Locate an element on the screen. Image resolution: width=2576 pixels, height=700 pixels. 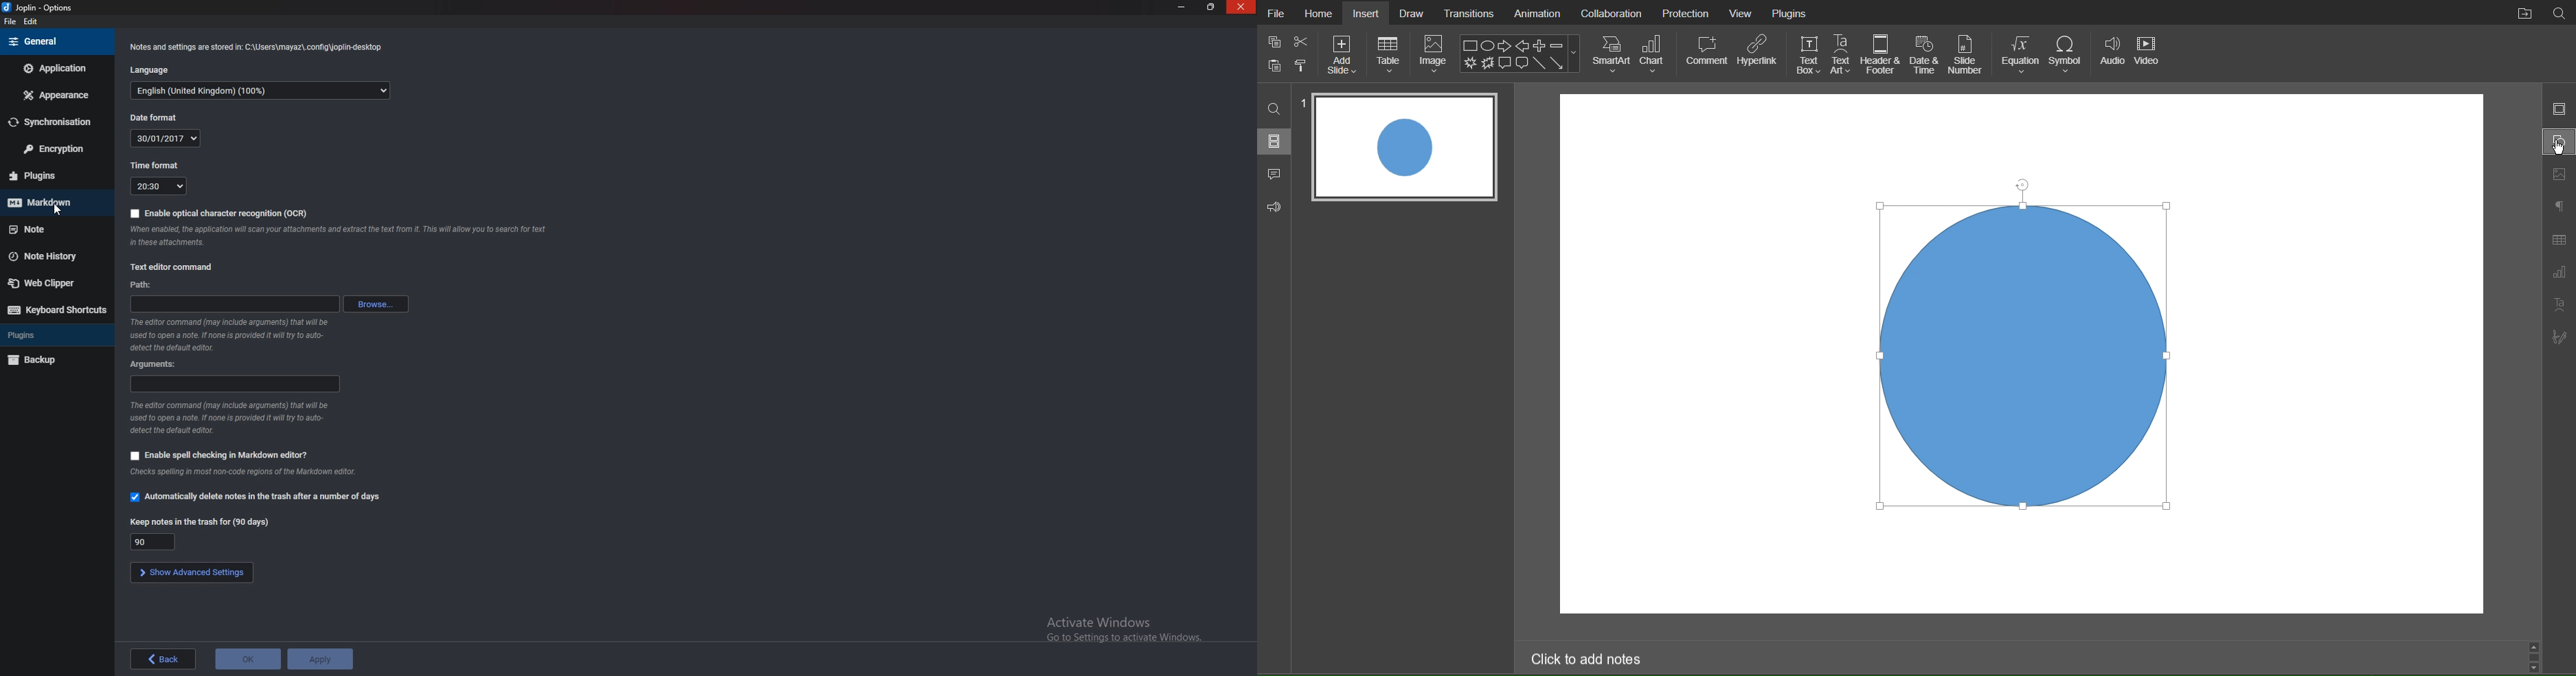
Synchronization is located at coordinates (54, 123).